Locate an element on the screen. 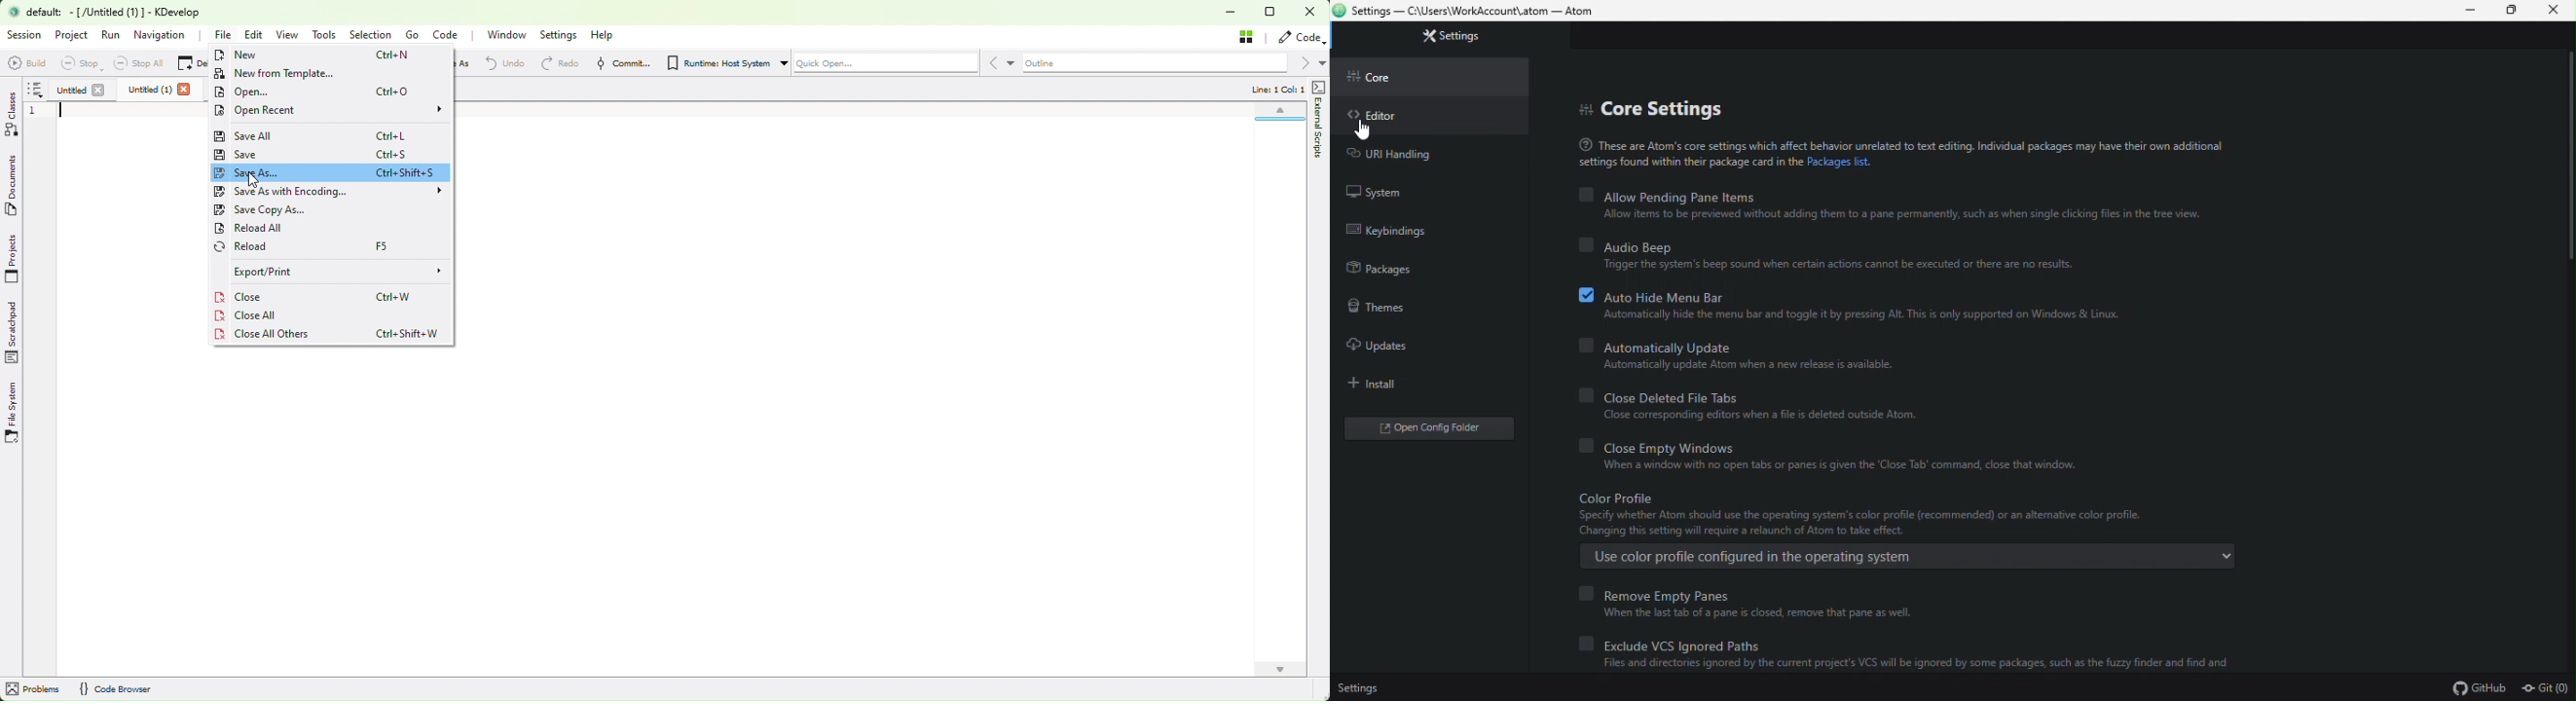 The height and width of the screenshot is (728, 2576). Use color profile configured in the operating system is located at coordinates (1914, 554).